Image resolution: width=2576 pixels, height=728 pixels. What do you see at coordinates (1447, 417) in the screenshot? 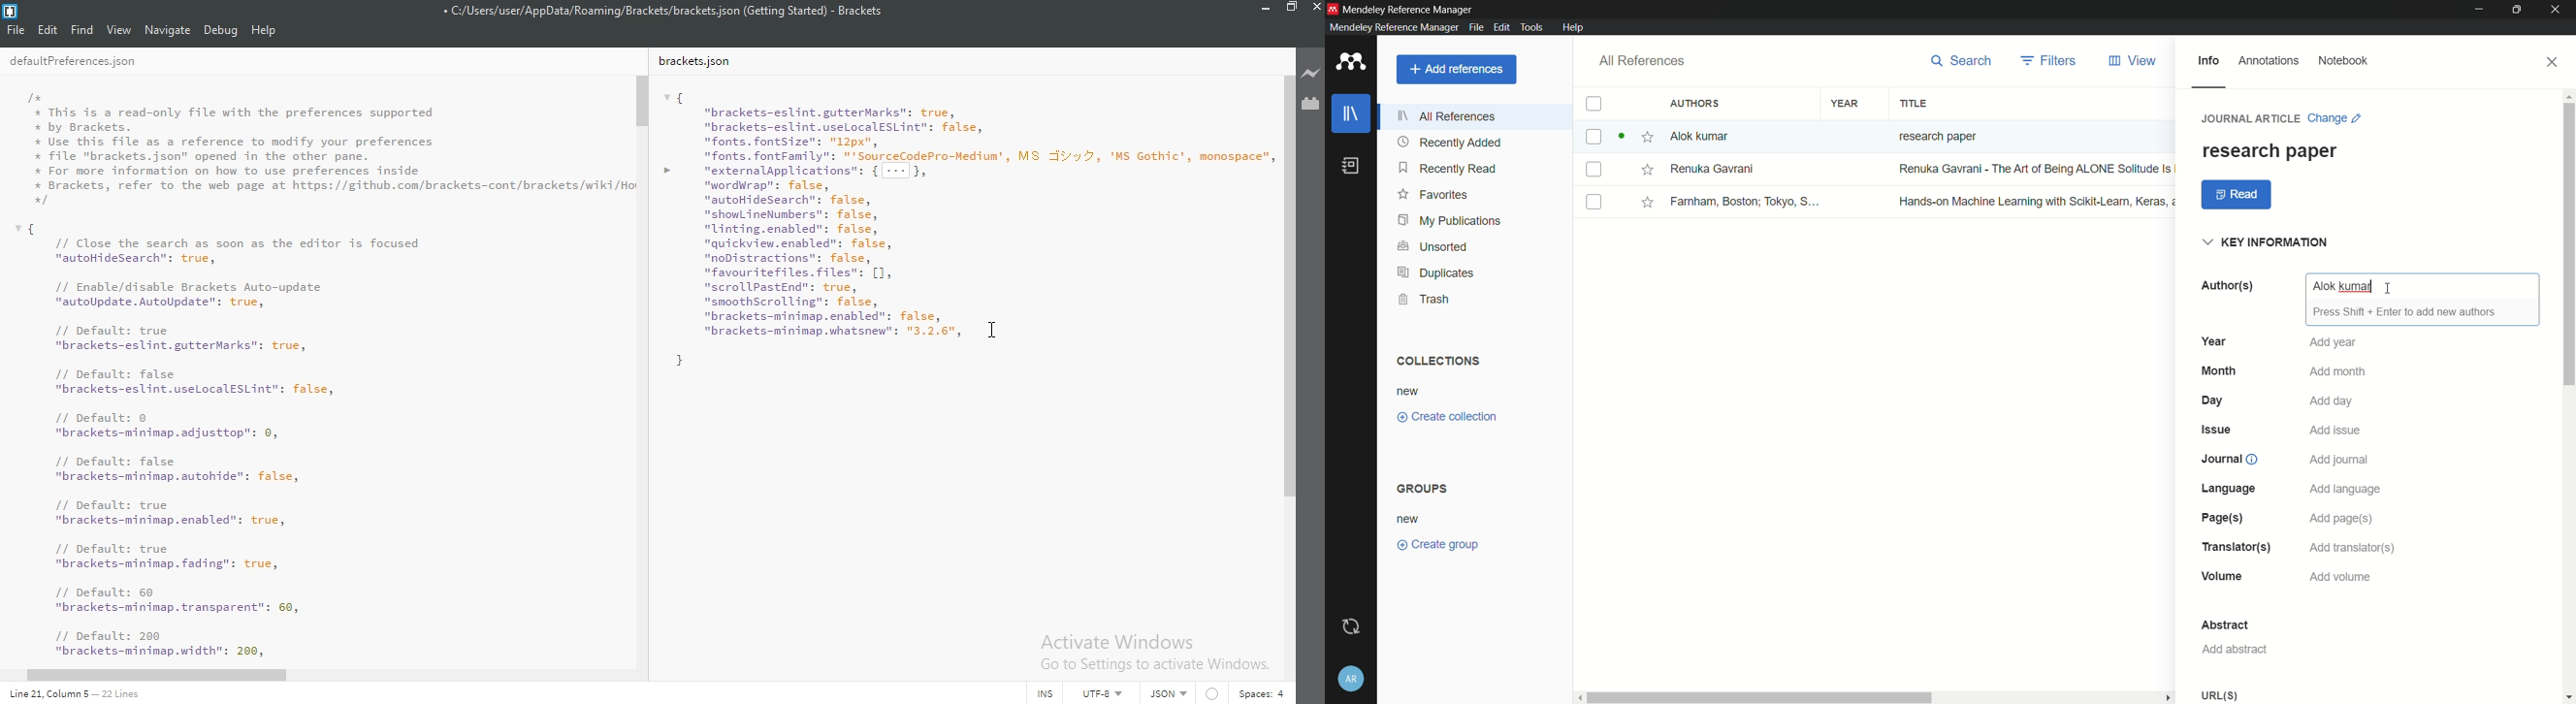
I see `create collections` at bounding box center [1447, 417].